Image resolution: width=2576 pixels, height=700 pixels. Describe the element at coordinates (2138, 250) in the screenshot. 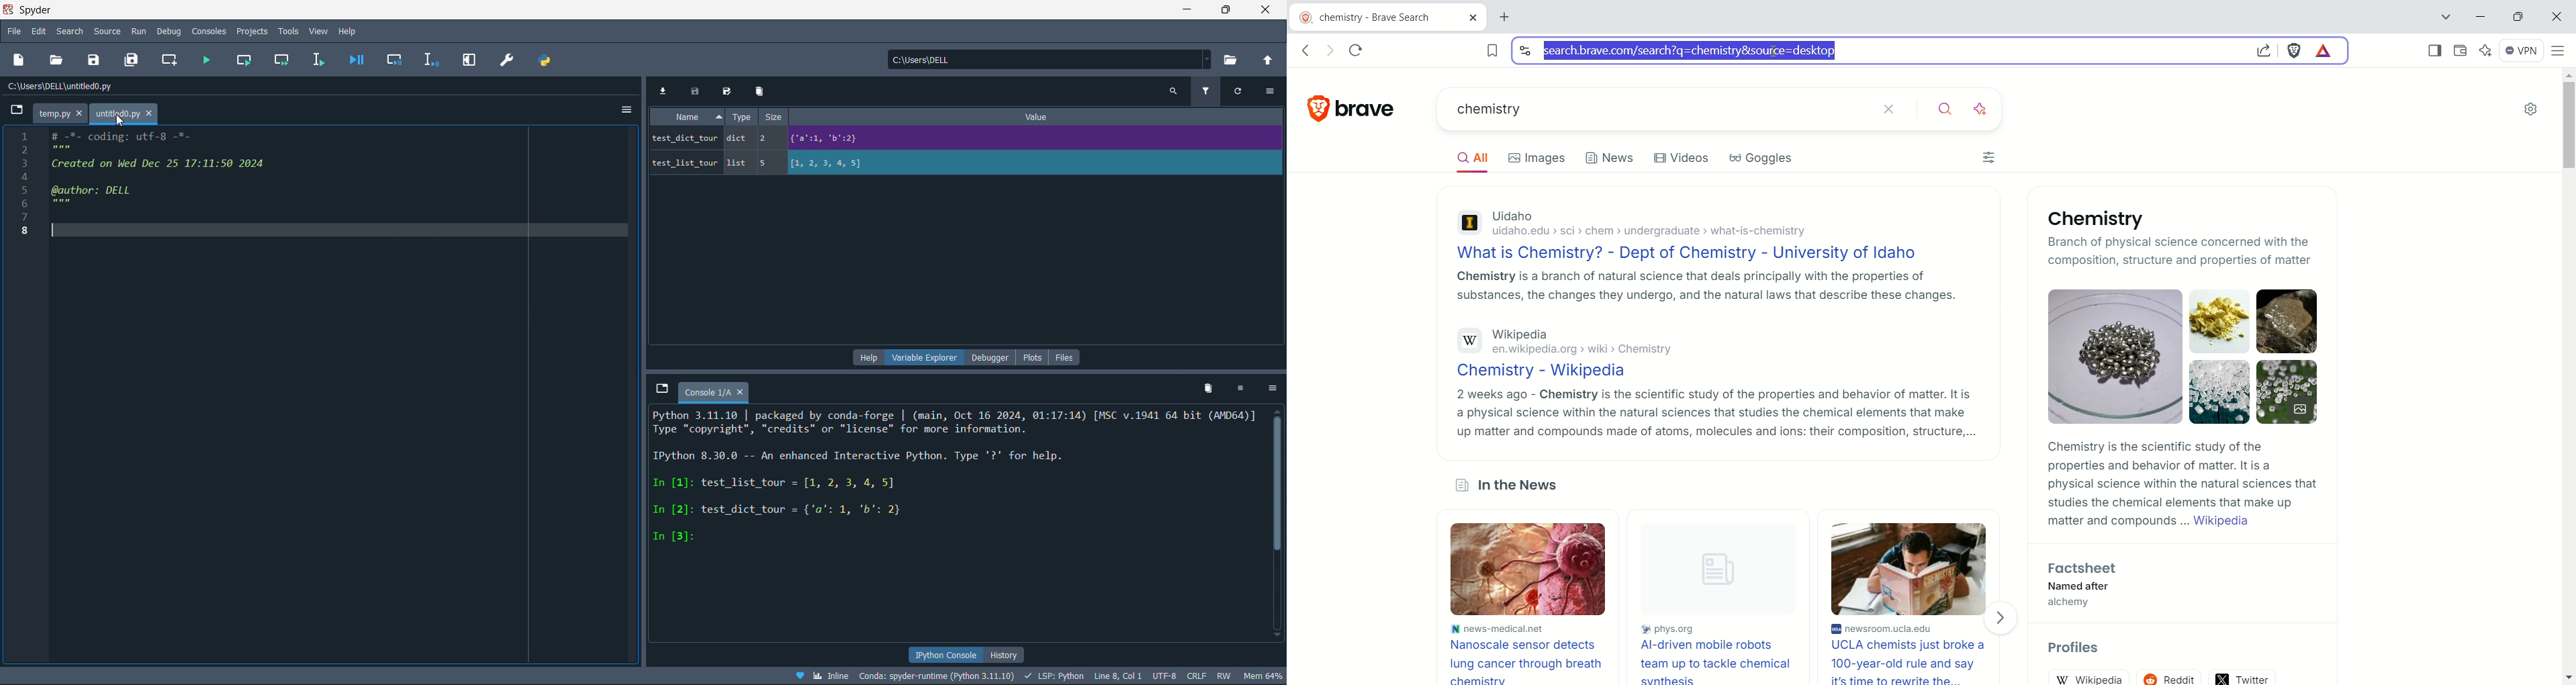

I see `Branch of physical science concerned with the composition, structure and properties of matter.` at that location.